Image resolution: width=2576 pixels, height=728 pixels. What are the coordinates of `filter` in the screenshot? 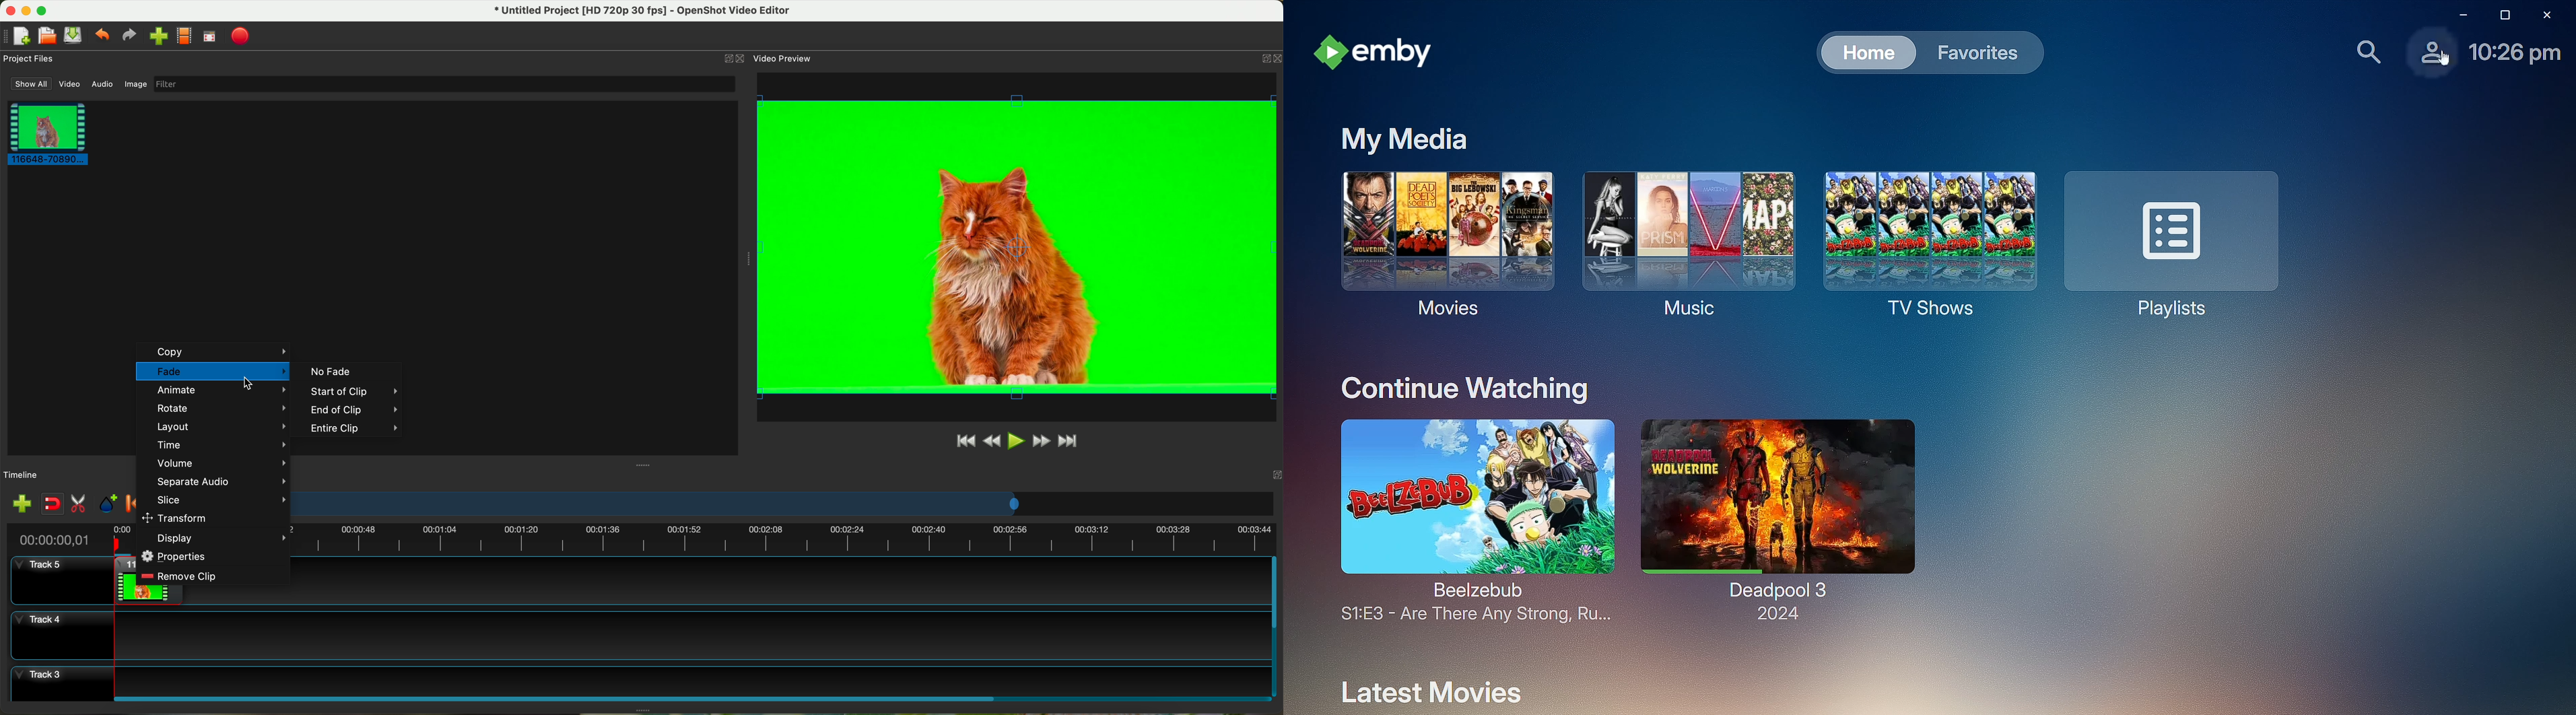 It's located at (443, 84).